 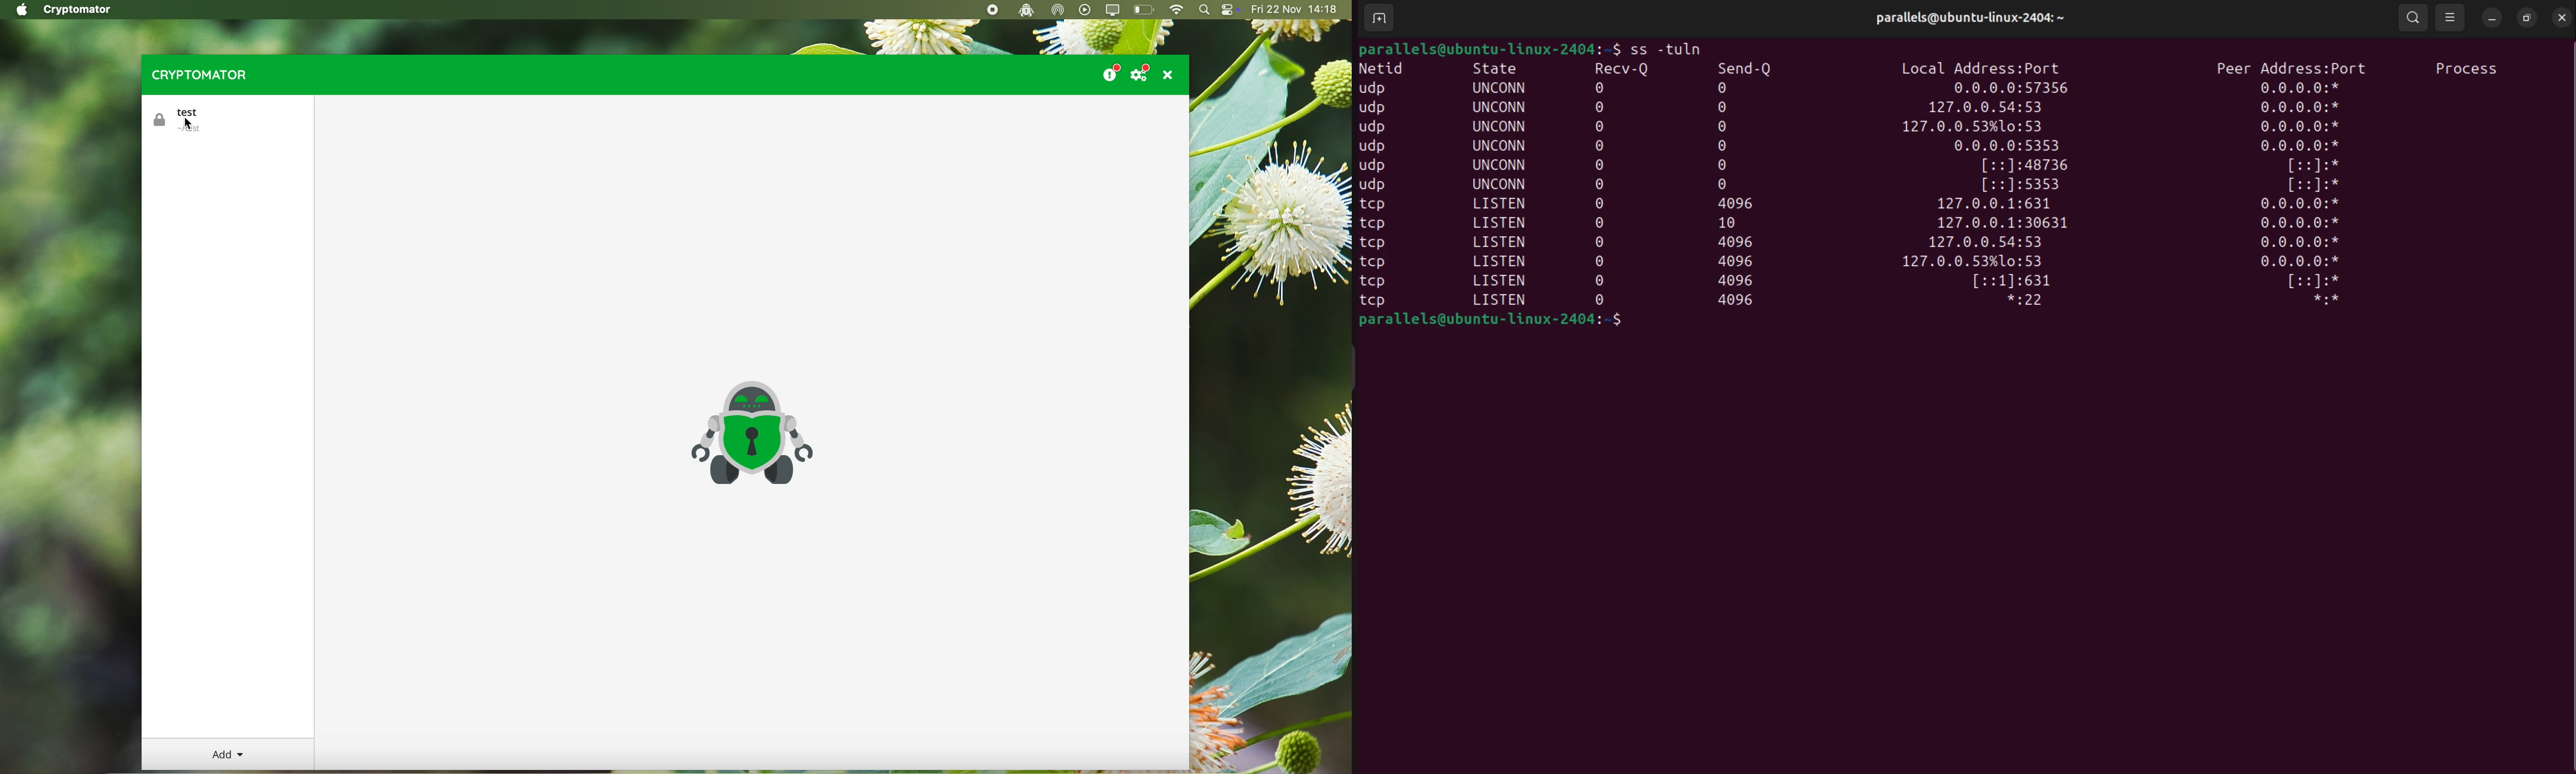 I want to click on unicorn, so click(x=1499, y=107).